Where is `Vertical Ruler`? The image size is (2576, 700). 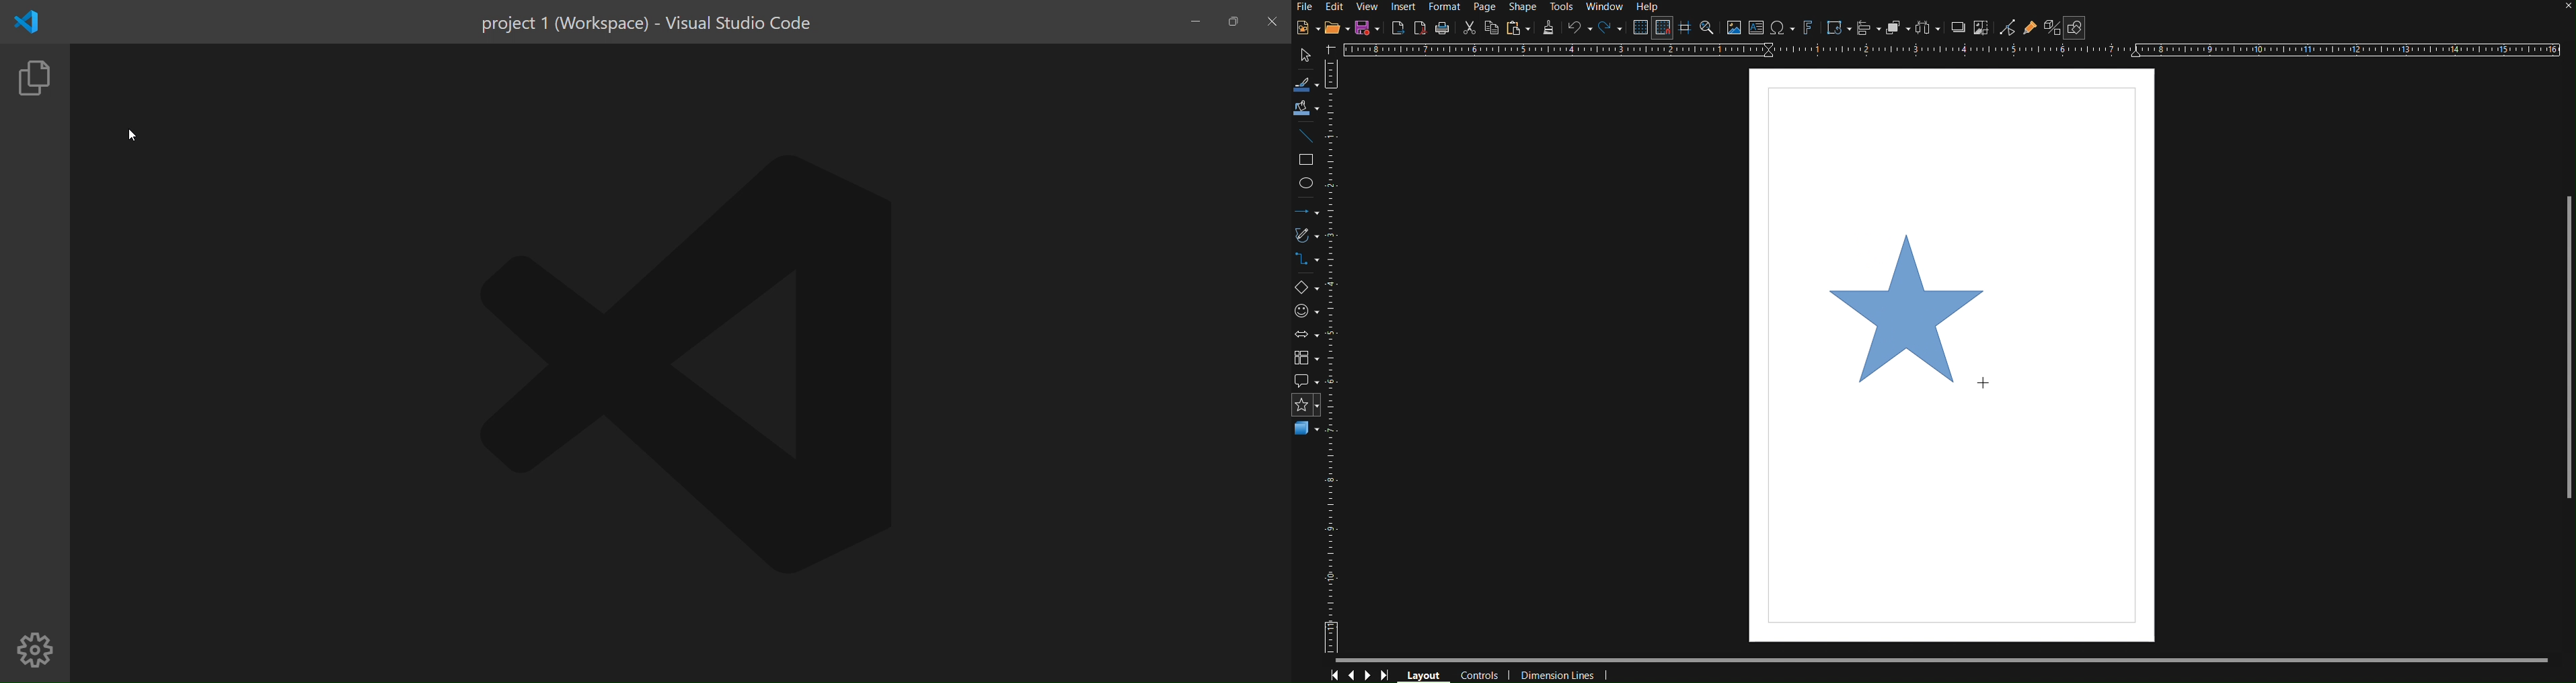 Vertical Ruler is located at coordinates (1336, 356).